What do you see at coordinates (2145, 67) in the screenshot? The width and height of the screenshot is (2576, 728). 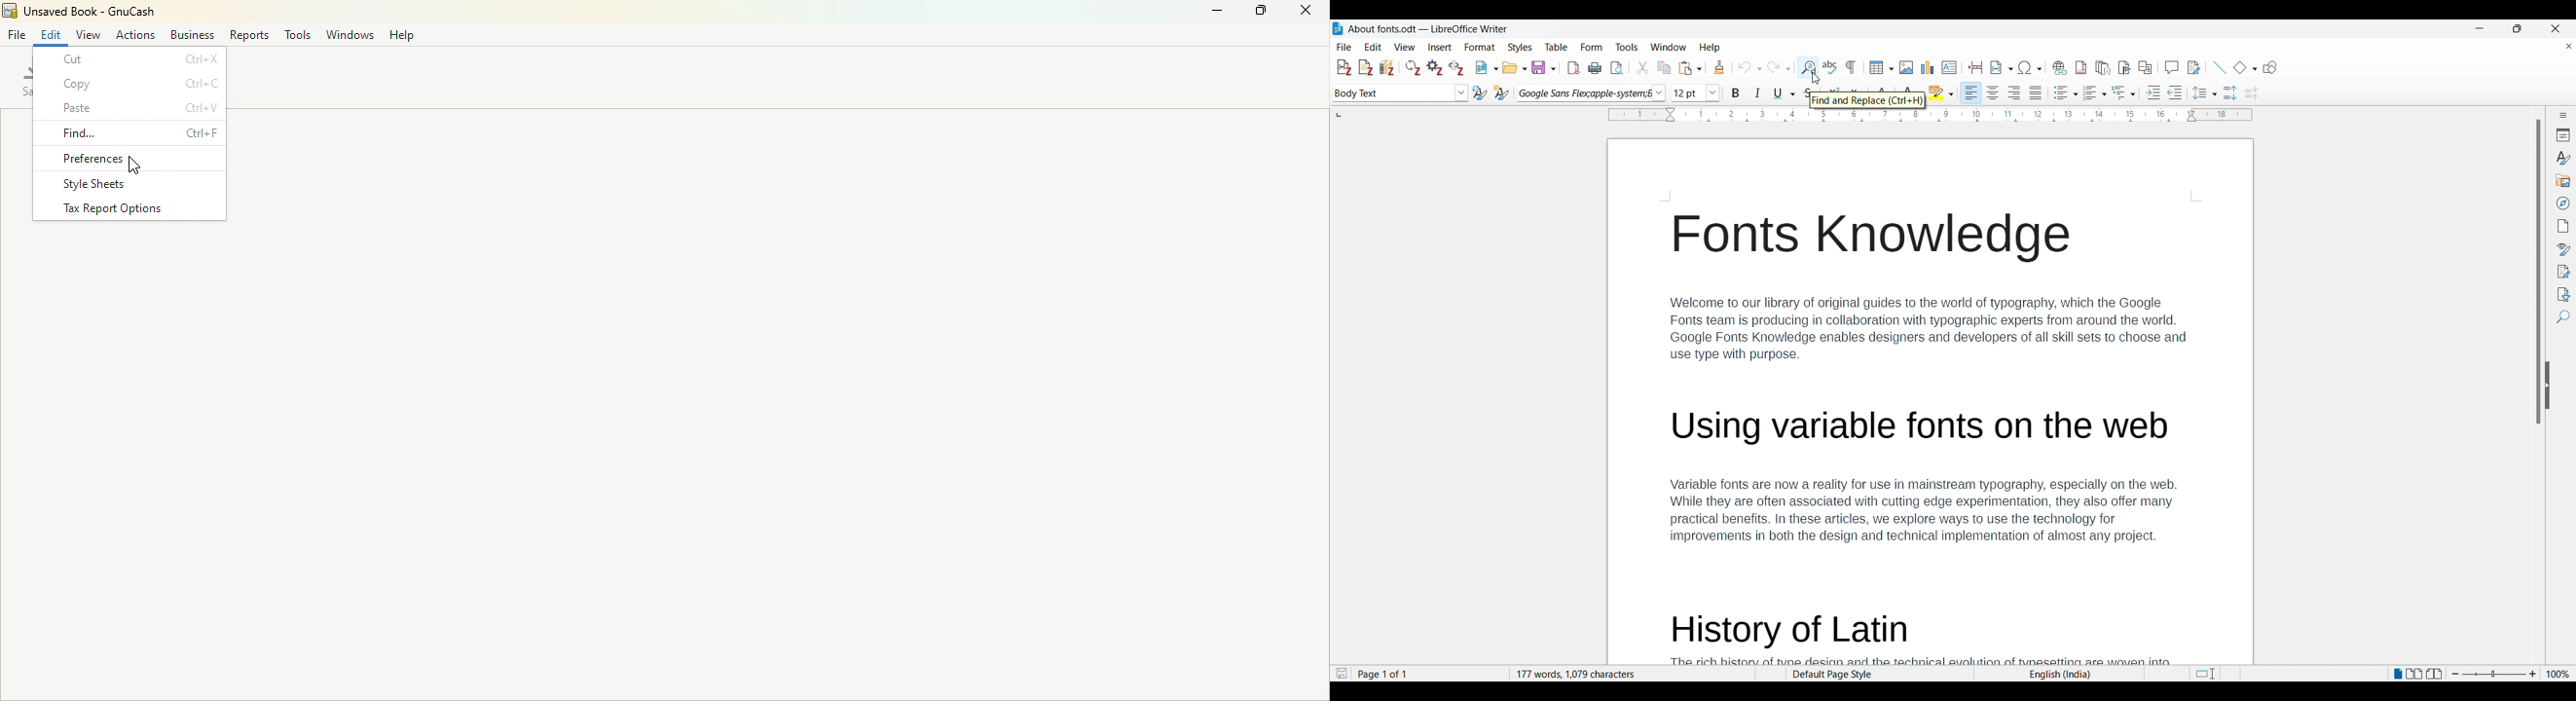 I see `Insert cross-reference` at bounding box center [2145, 67].